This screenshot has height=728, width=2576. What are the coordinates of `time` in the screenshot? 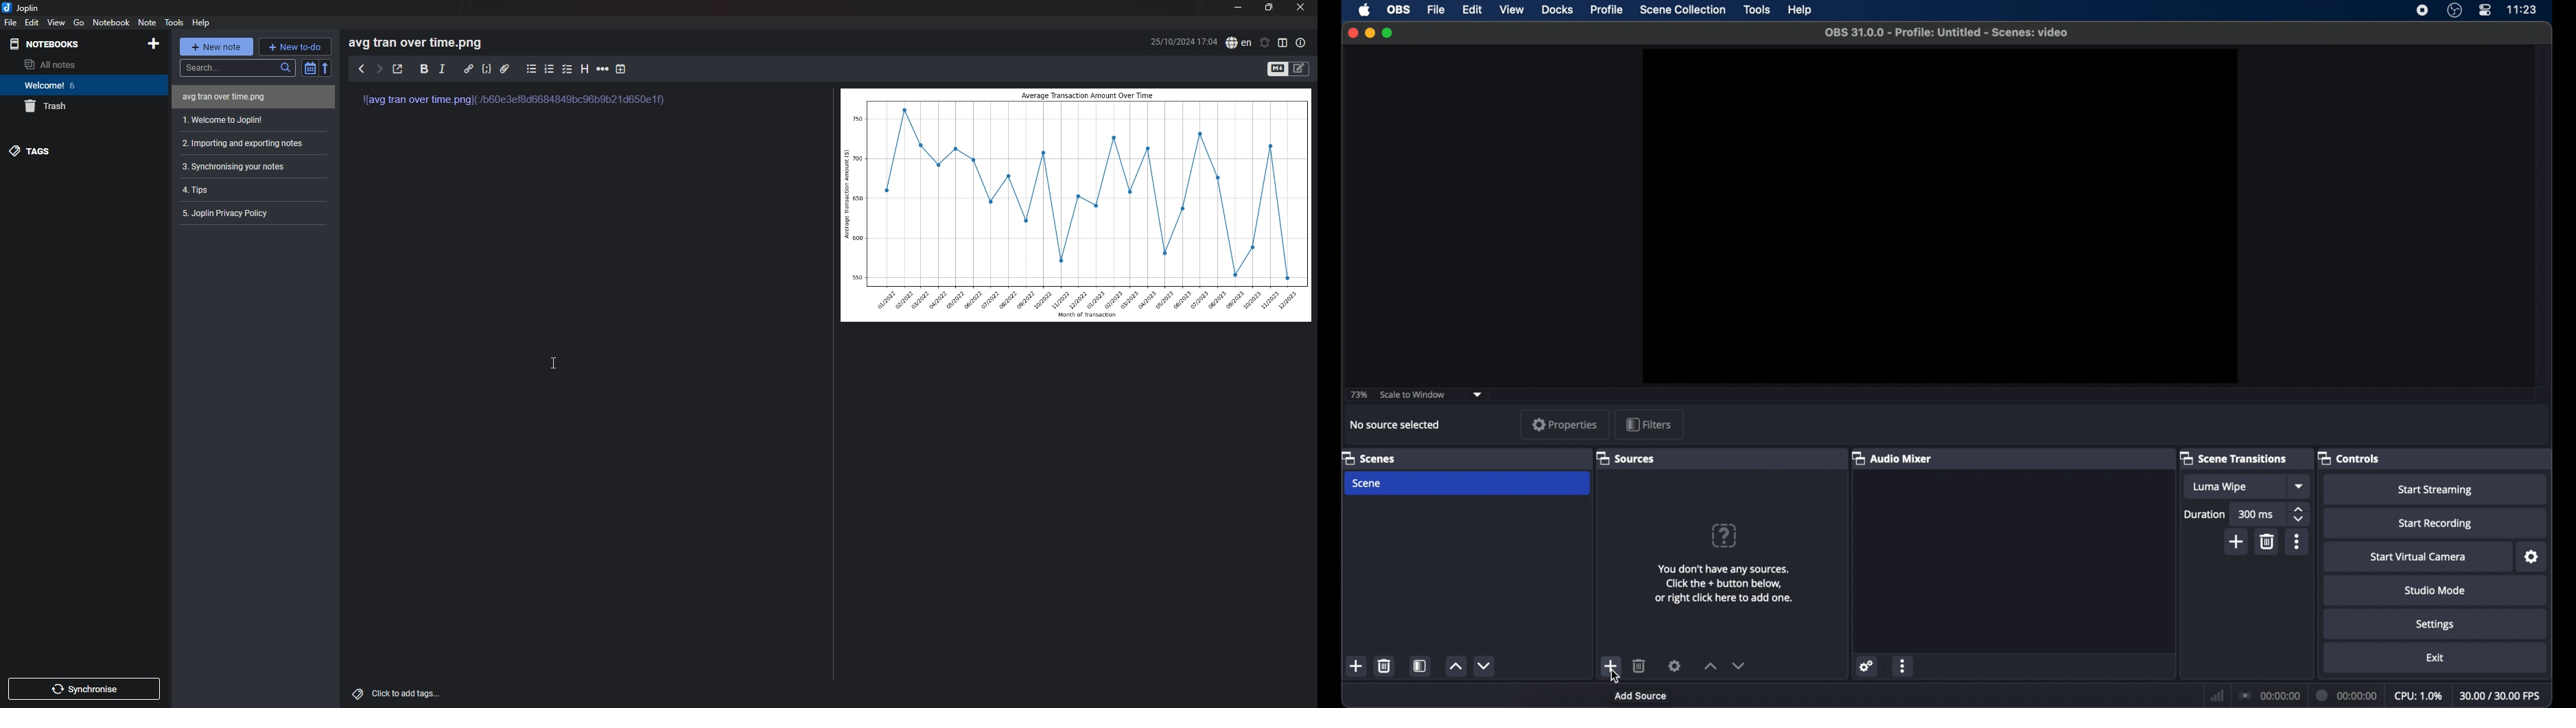 It's located at (2523, 9).